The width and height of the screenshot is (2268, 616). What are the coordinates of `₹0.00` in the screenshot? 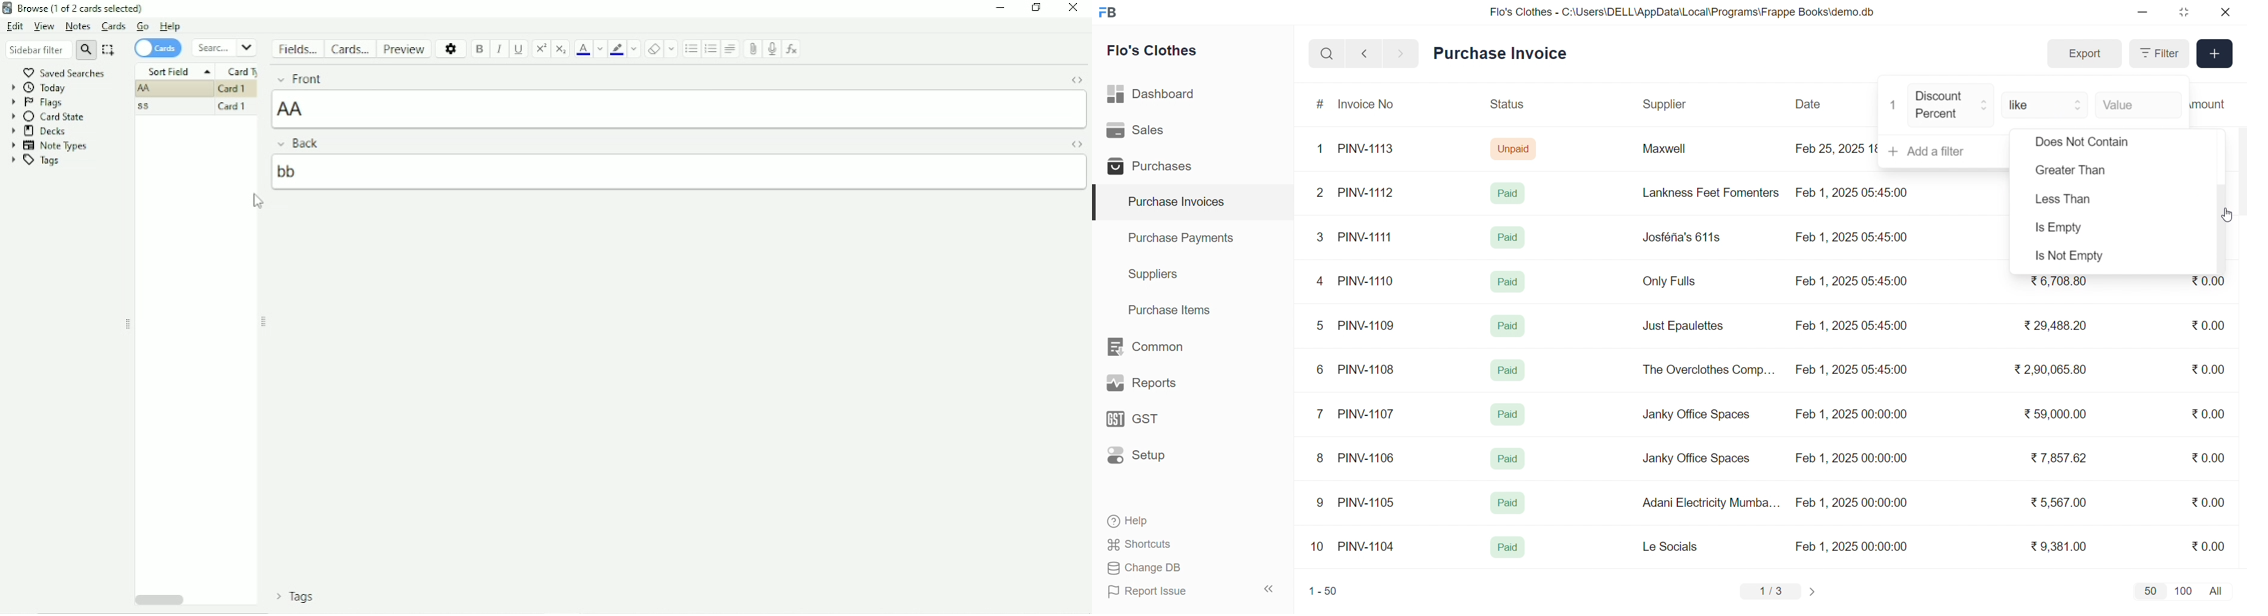 It's located at (2209, 501).